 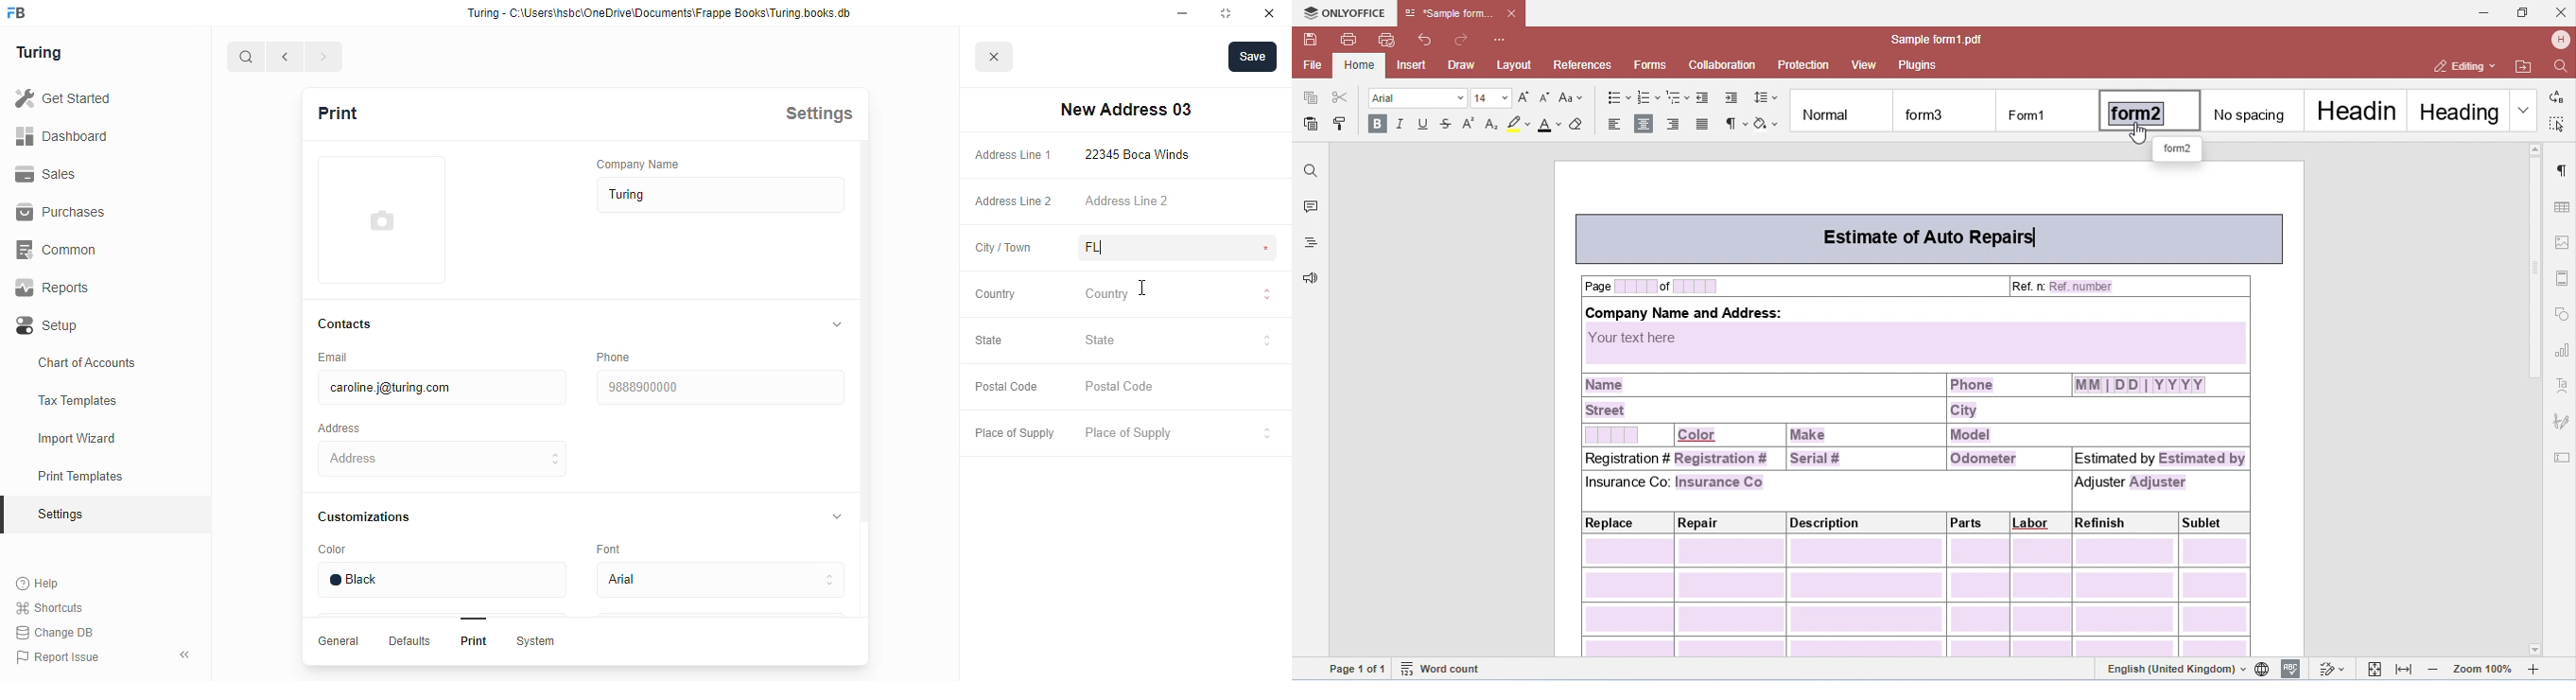 What do you see at coordinates (638, 164) in the screenshot?
I see `company name` at bounding box center [638, 164].